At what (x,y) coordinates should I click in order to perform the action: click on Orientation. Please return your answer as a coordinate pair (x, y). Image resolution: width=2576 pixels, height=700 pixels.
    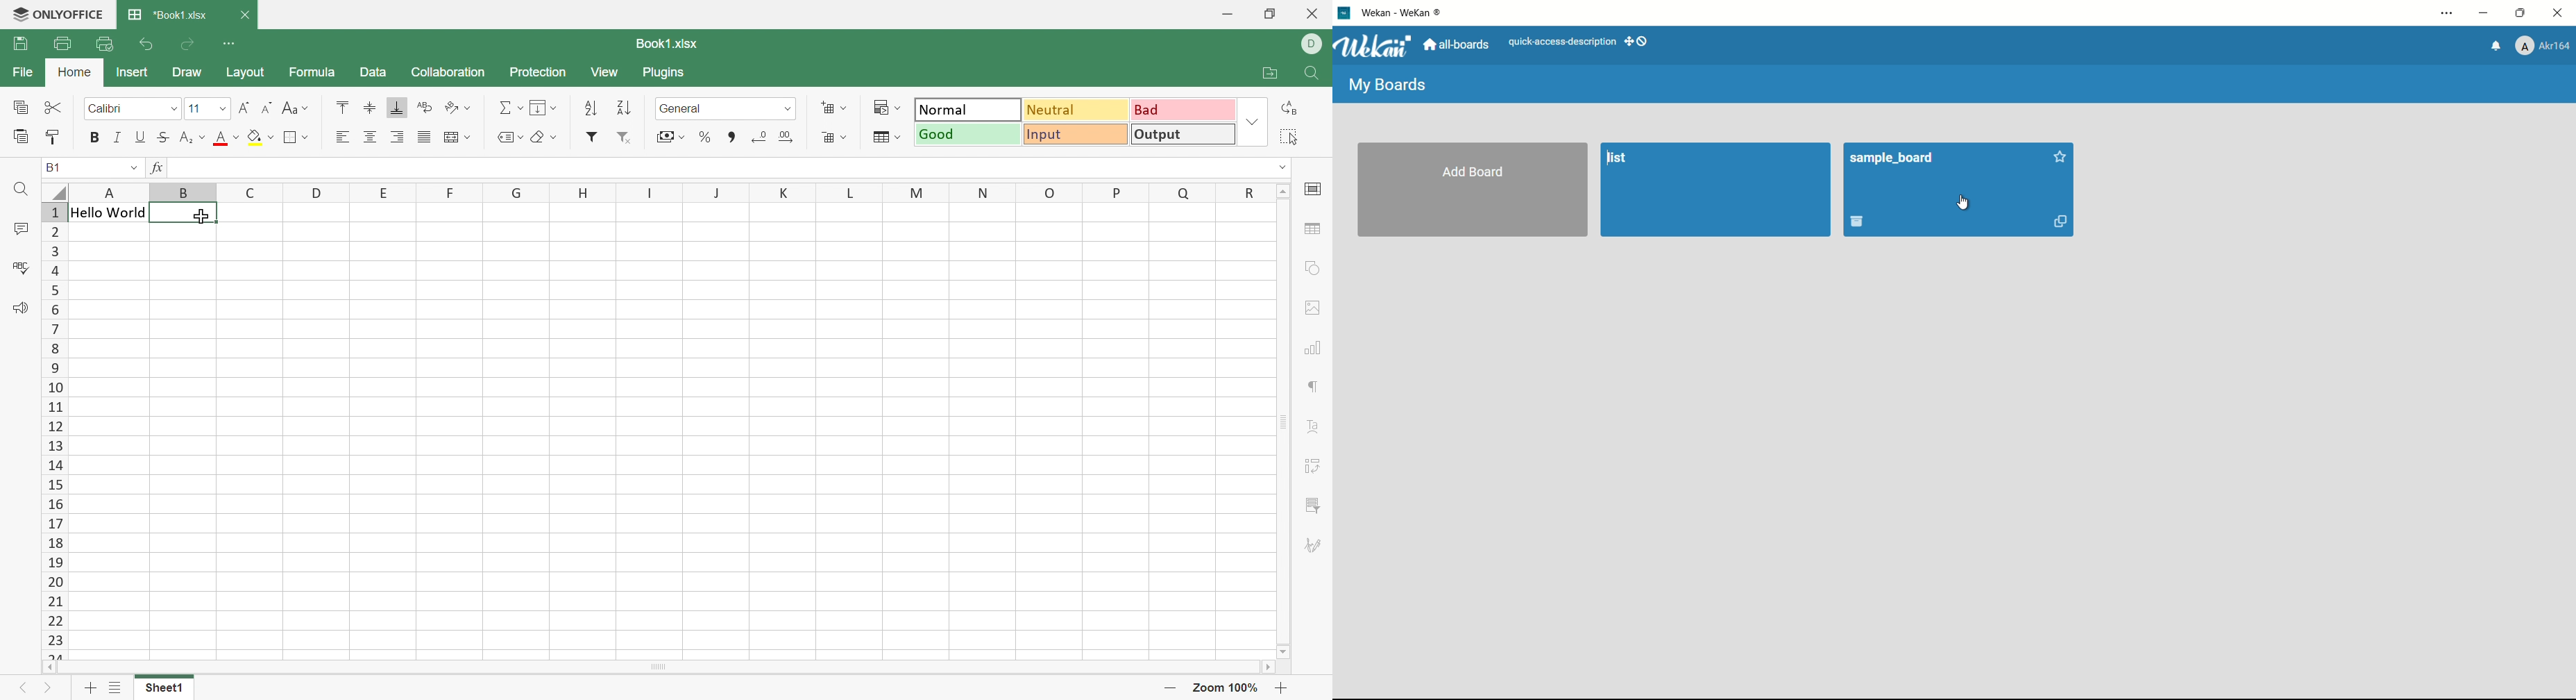
    Looking at the image, I should click on (453, 108).